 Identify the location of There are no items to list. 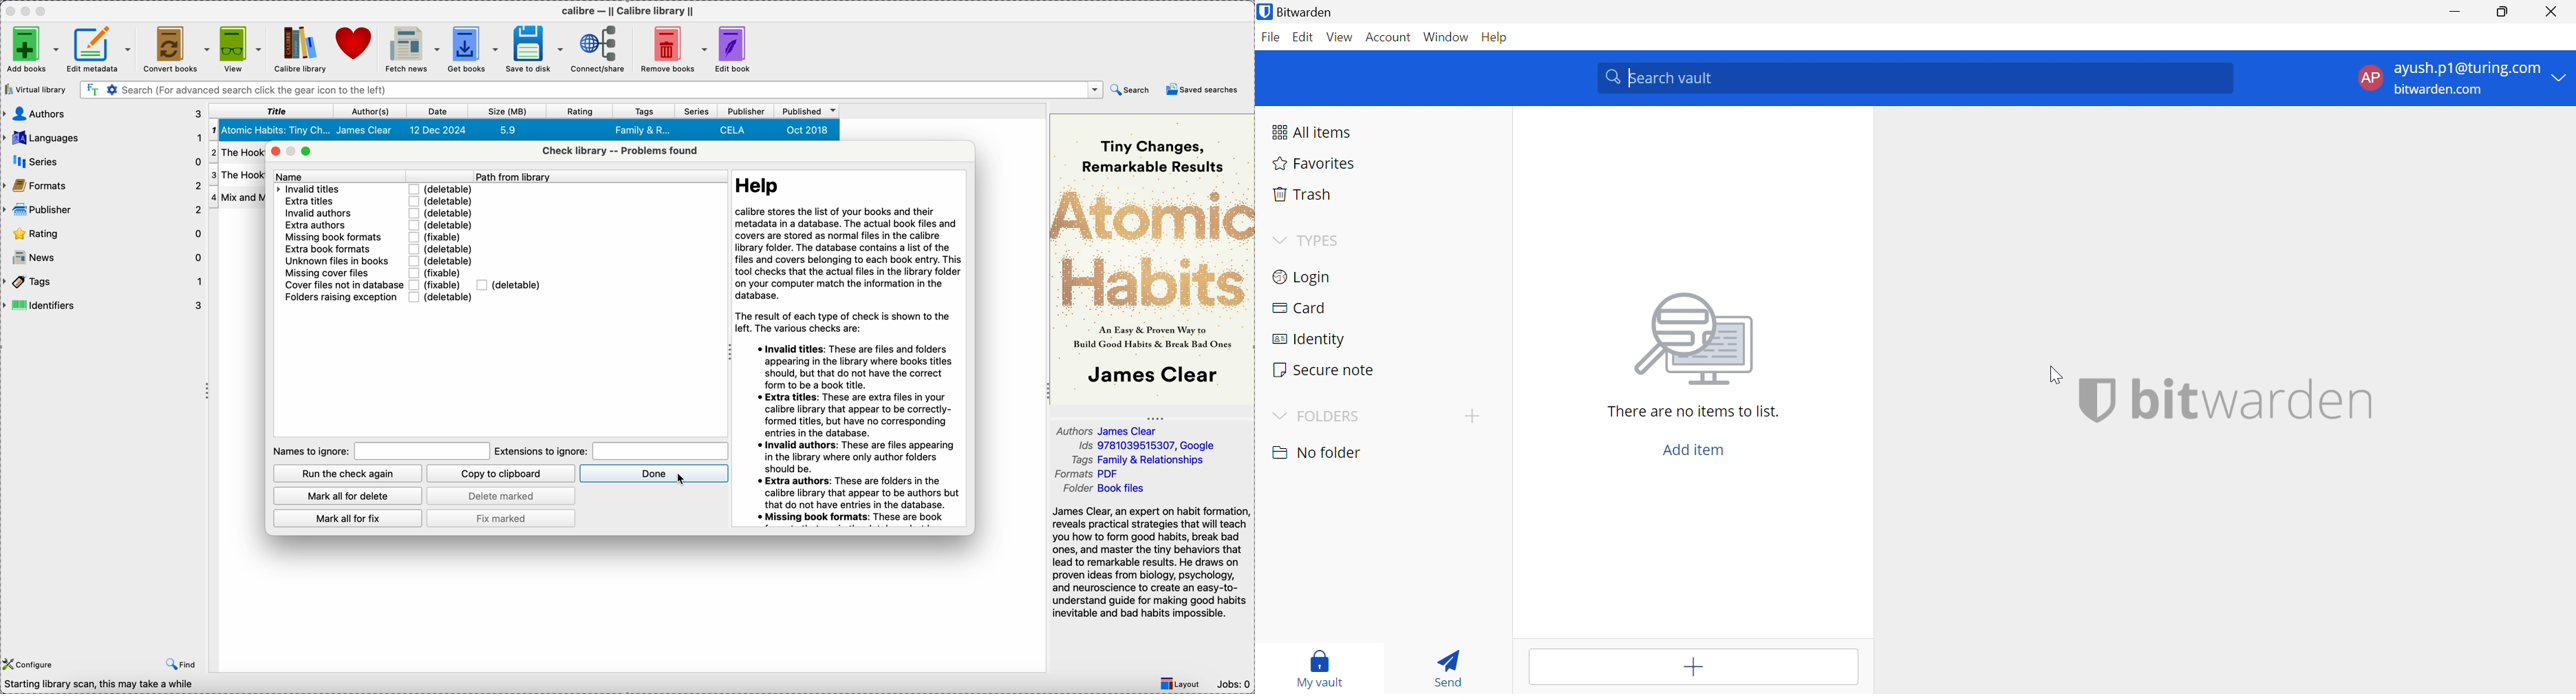
(1692, 412).